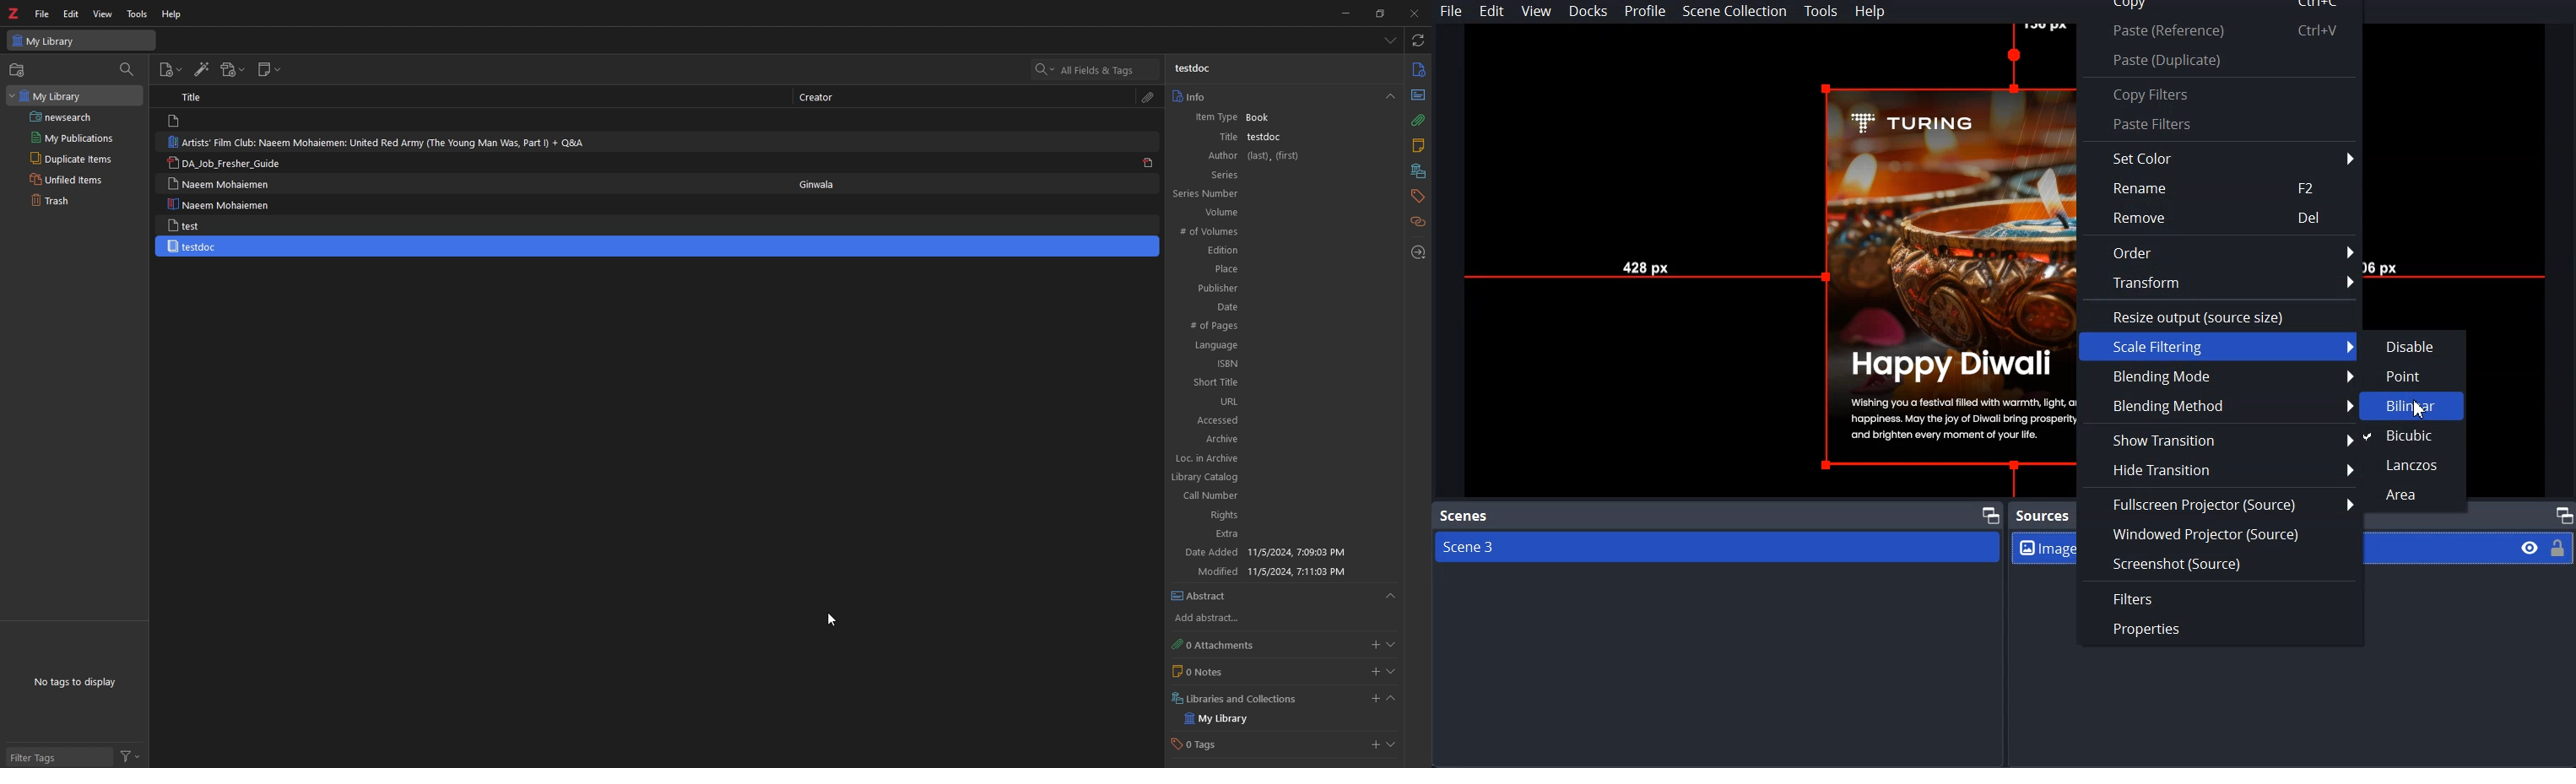  I want to click on Maximize, so click(2563, 514).